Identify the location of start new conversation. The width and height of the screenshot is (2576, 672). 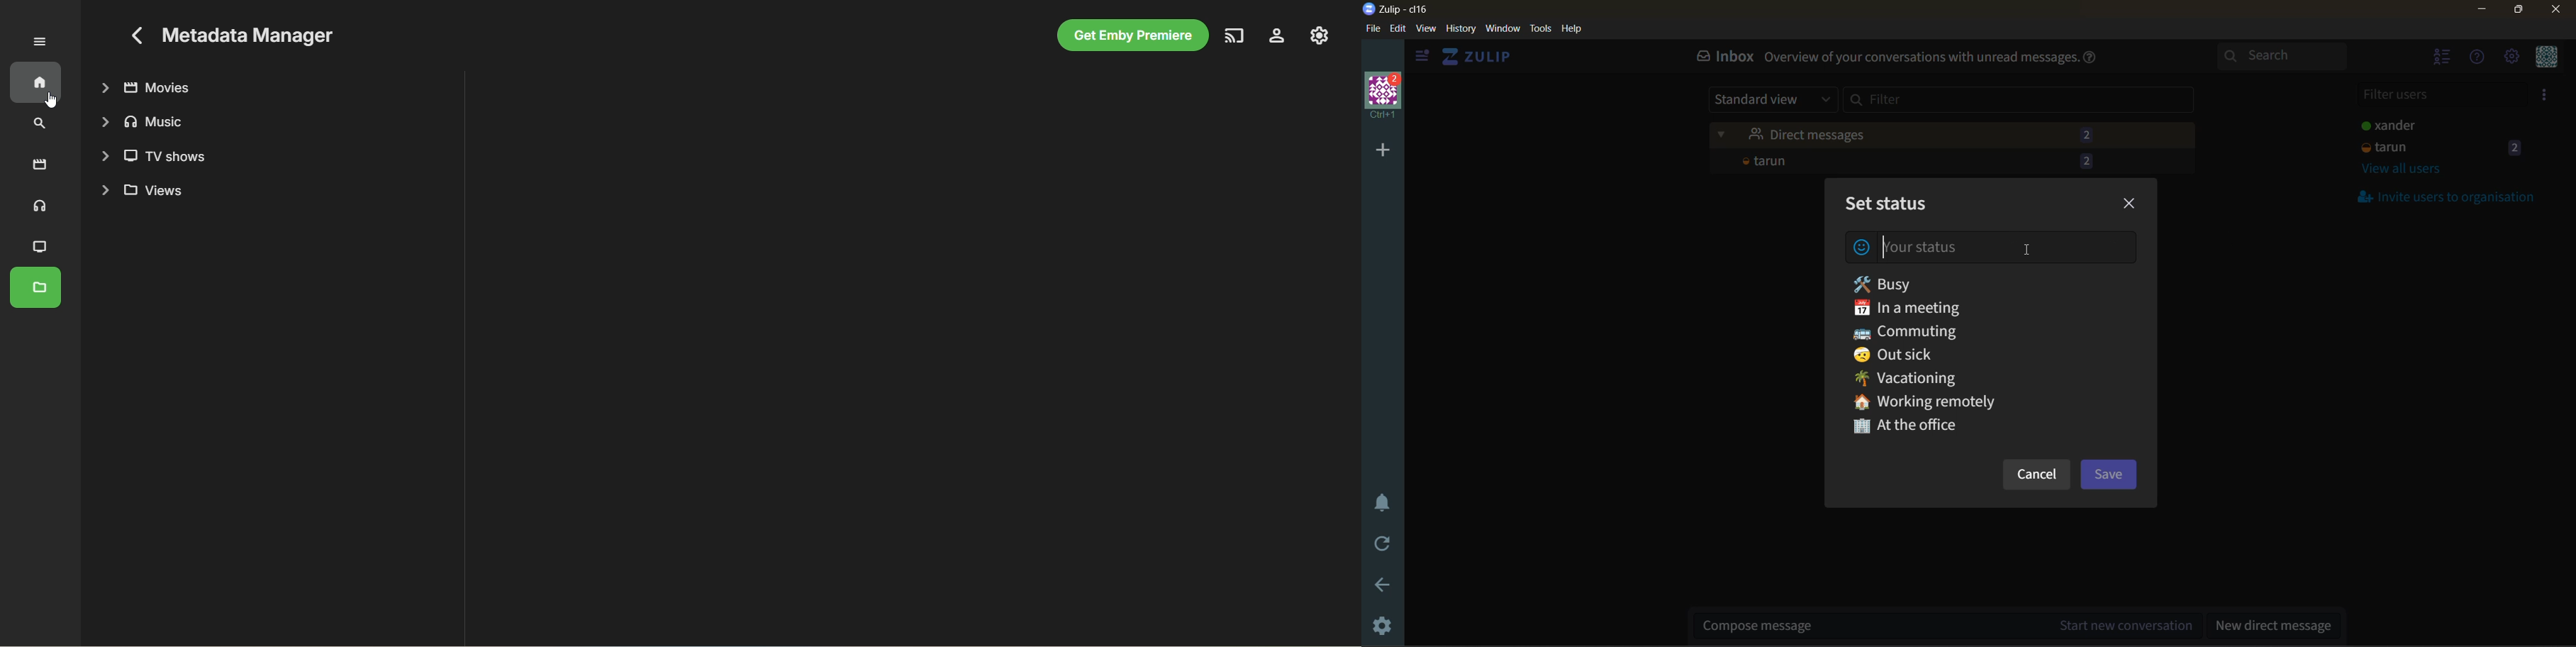
(1949, 622).